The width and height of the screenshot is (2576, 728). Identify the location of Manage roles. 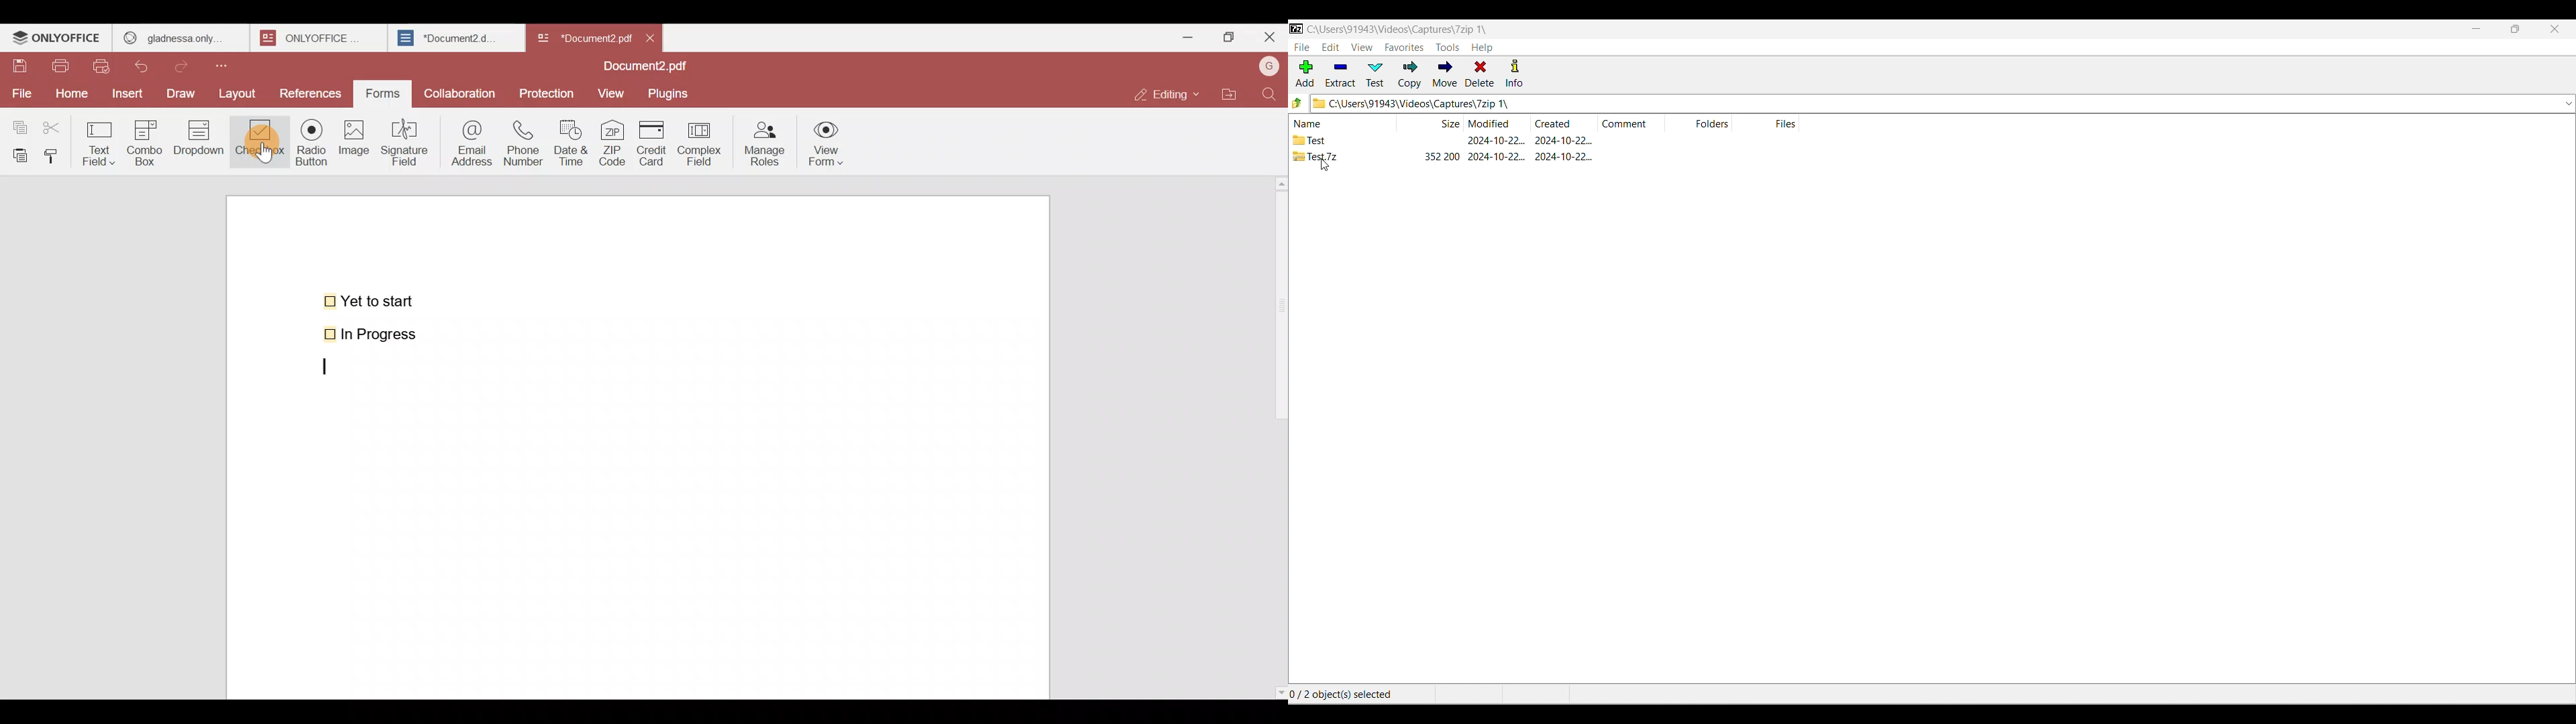
(765, 140).